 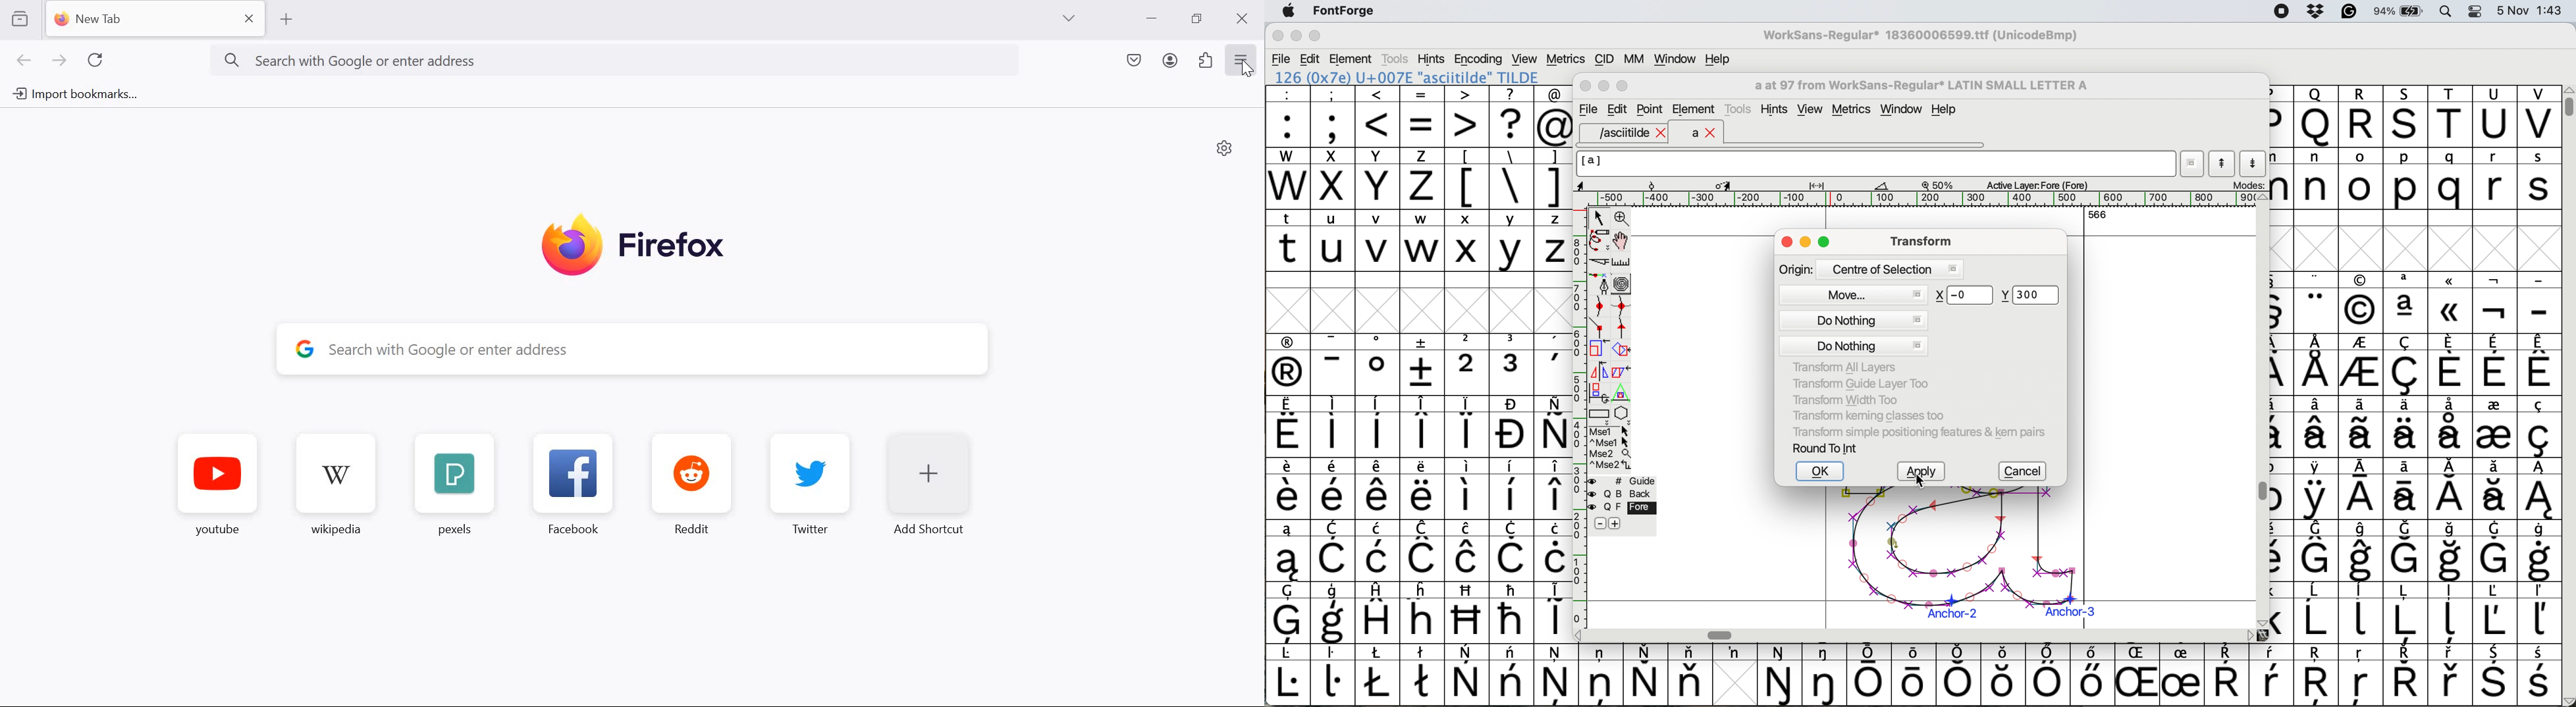 I want to click on symbol, so click(x=2363, y=551).